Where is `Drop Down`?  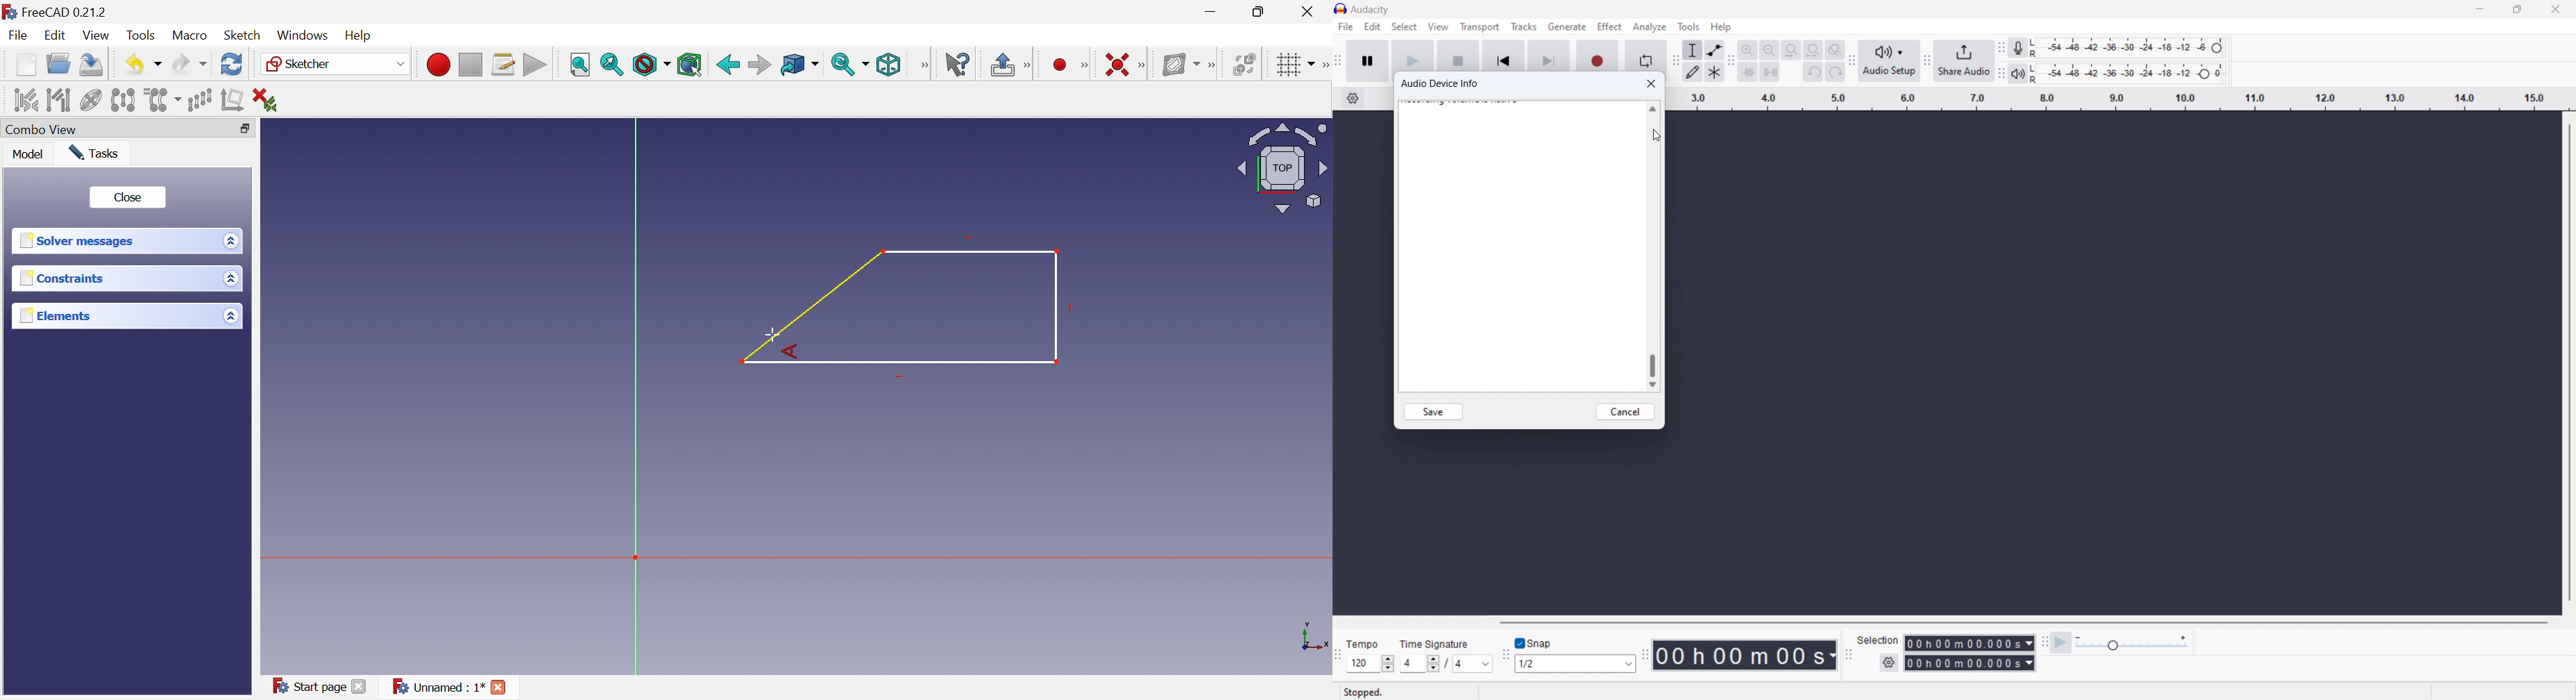
Drop Down is located at coordinates (232, 279).